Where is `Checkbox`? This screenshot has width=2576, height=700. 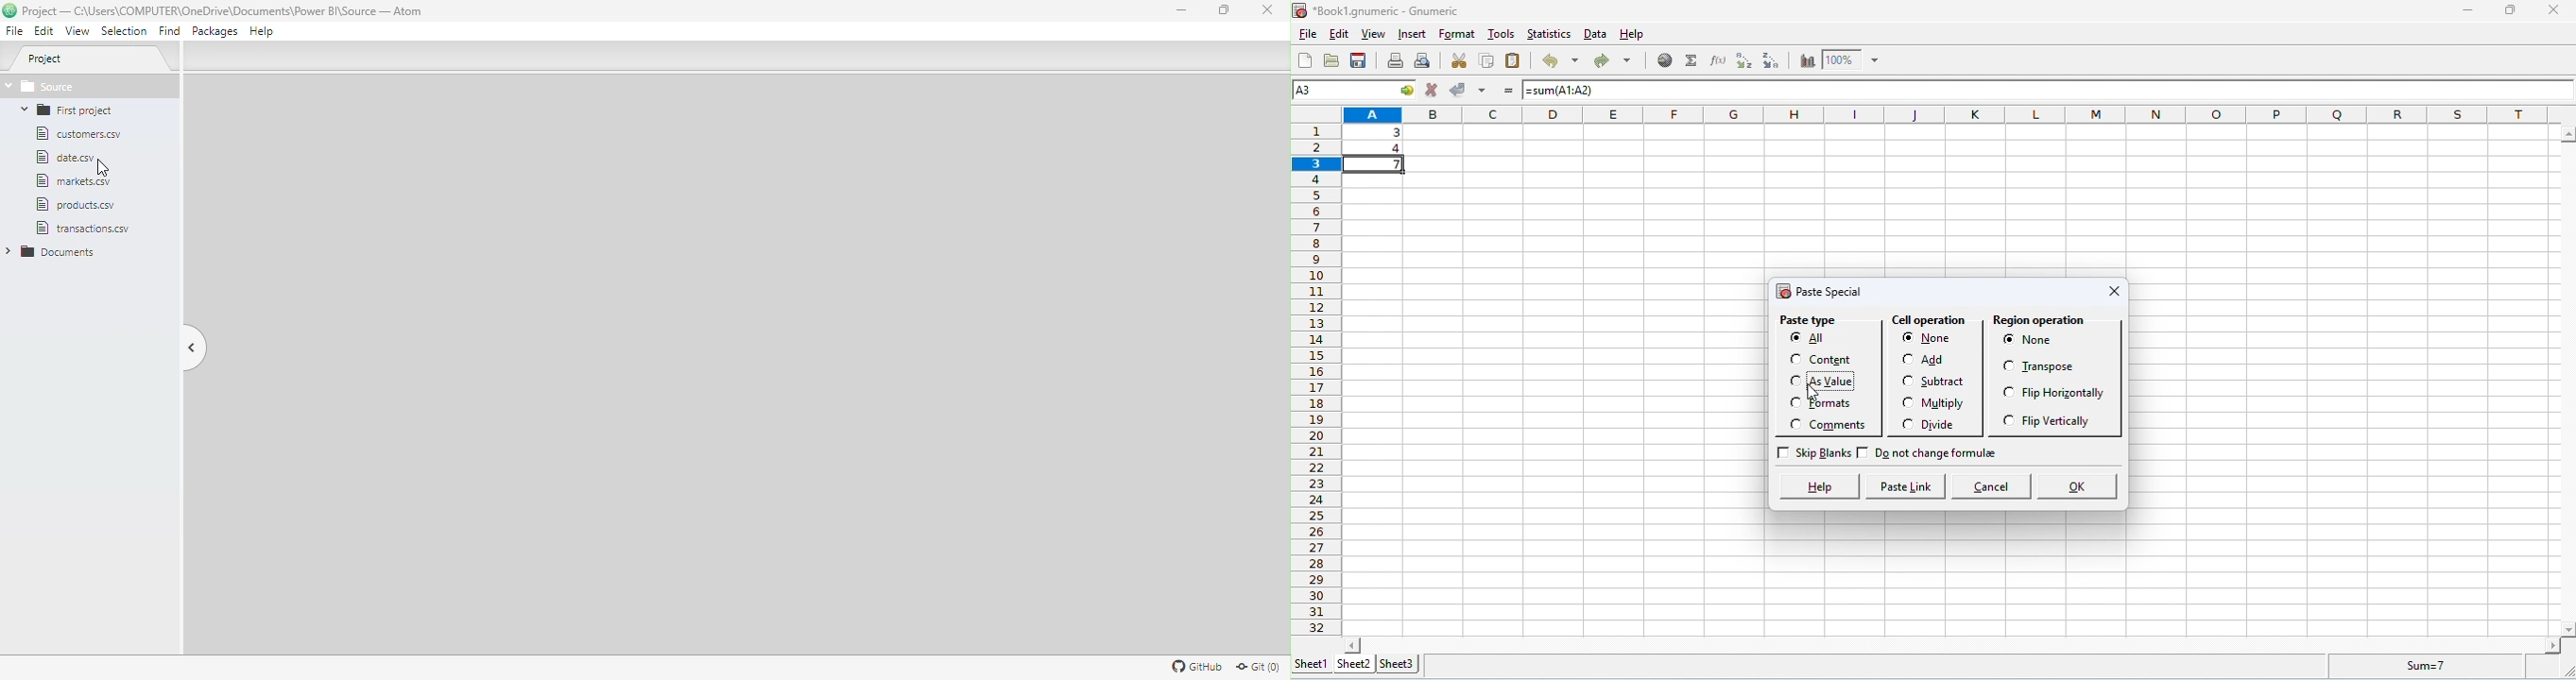 Checkbox is located at coordinates (1794, 359).